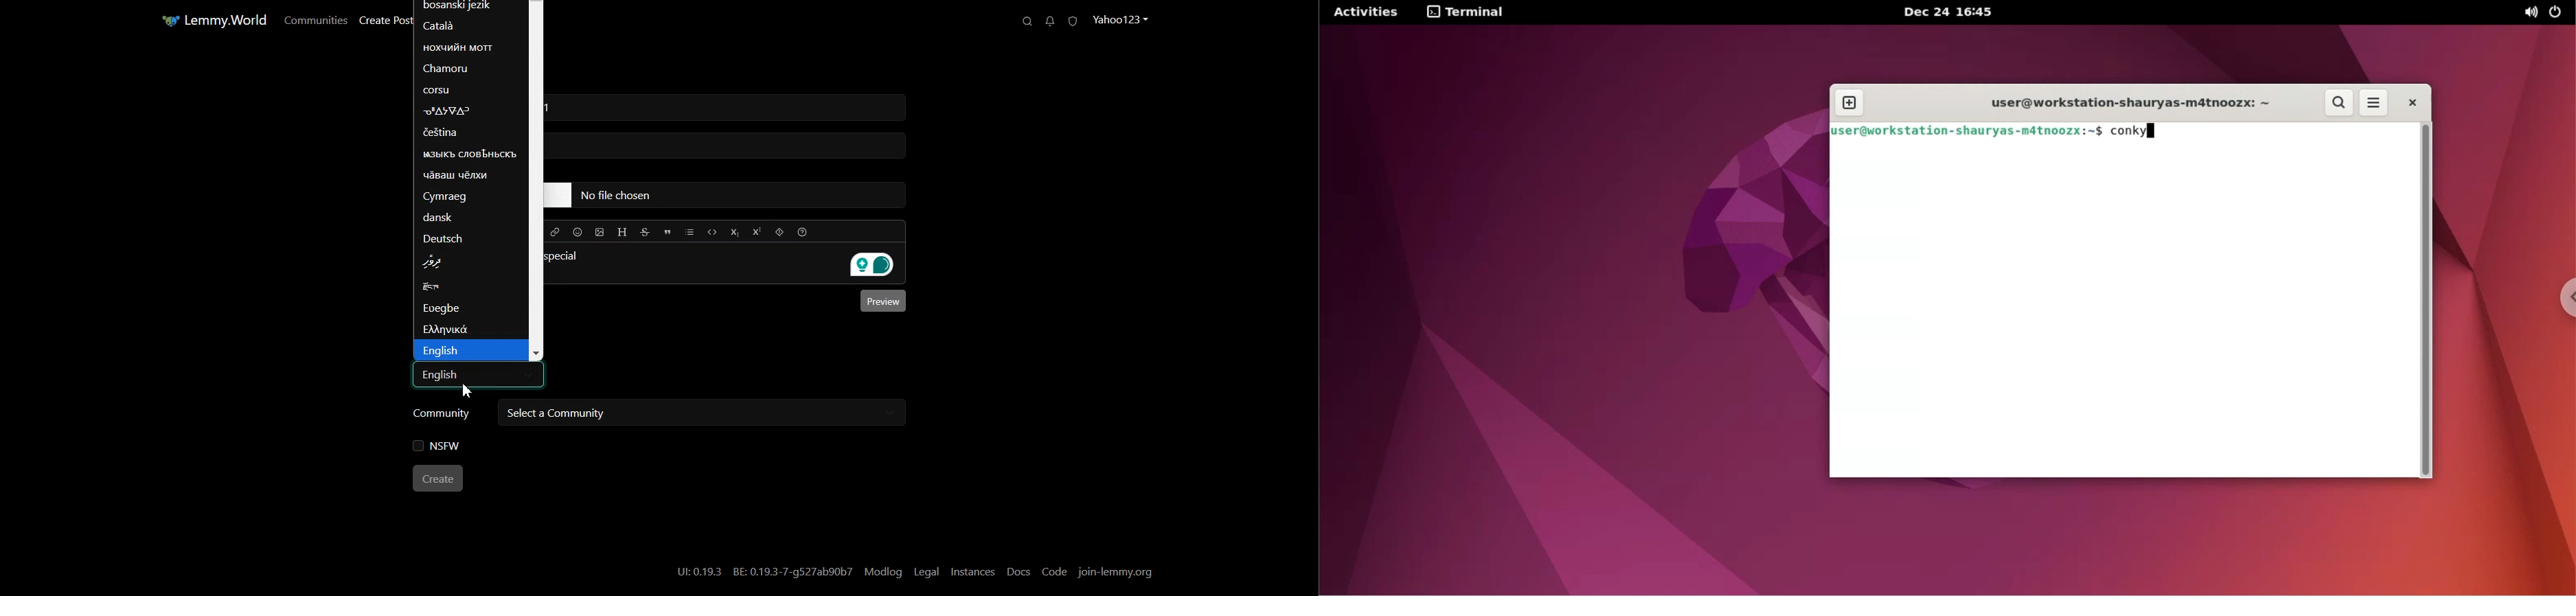  What do you see at coordinates (763, 571) in the screenshot?
I see `UI:0.19.3 BE: 0.19.3-7-g527ab90b7` at bounding box center [763, 571].